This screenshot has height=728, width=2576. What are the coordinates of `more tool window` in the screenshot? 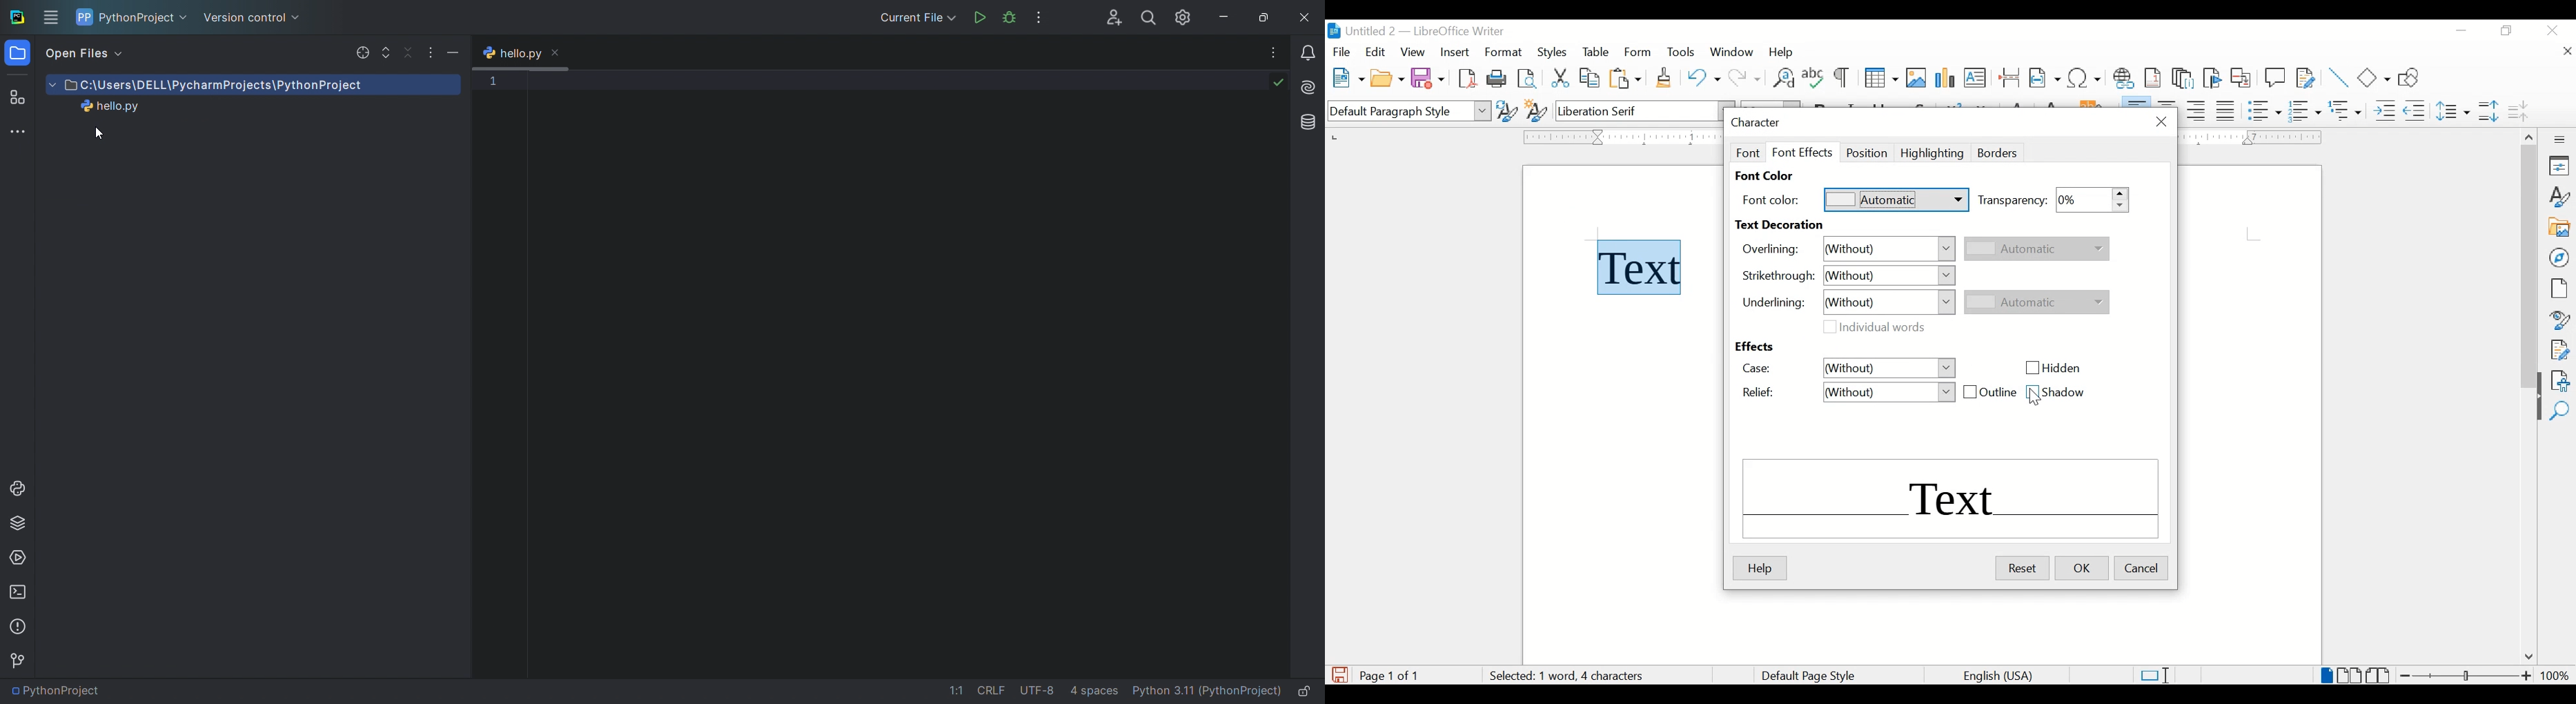 It's located at (17, 130).